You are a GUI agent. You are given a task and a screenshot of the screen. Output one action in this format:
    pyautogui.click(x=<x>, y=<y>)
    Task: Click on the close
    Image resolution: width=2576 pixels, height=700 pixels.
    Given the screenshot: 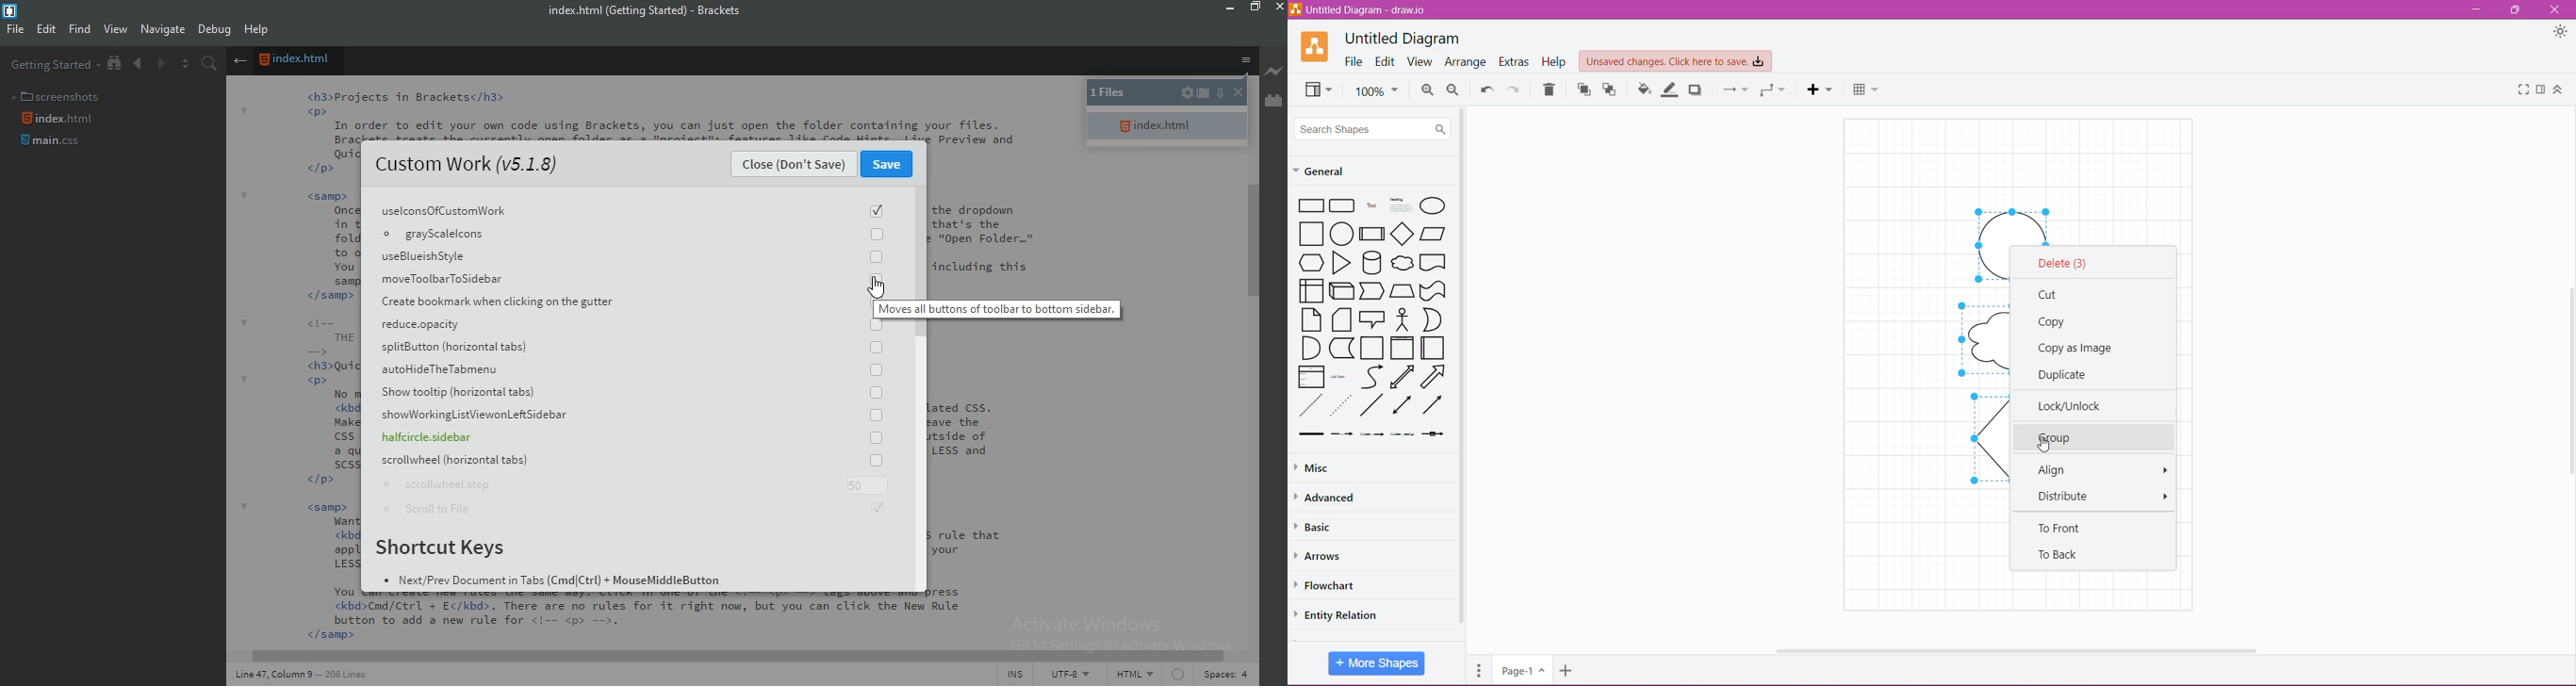 What is the action you would take?
    pyautogui.click(x=1279, y=8)
    